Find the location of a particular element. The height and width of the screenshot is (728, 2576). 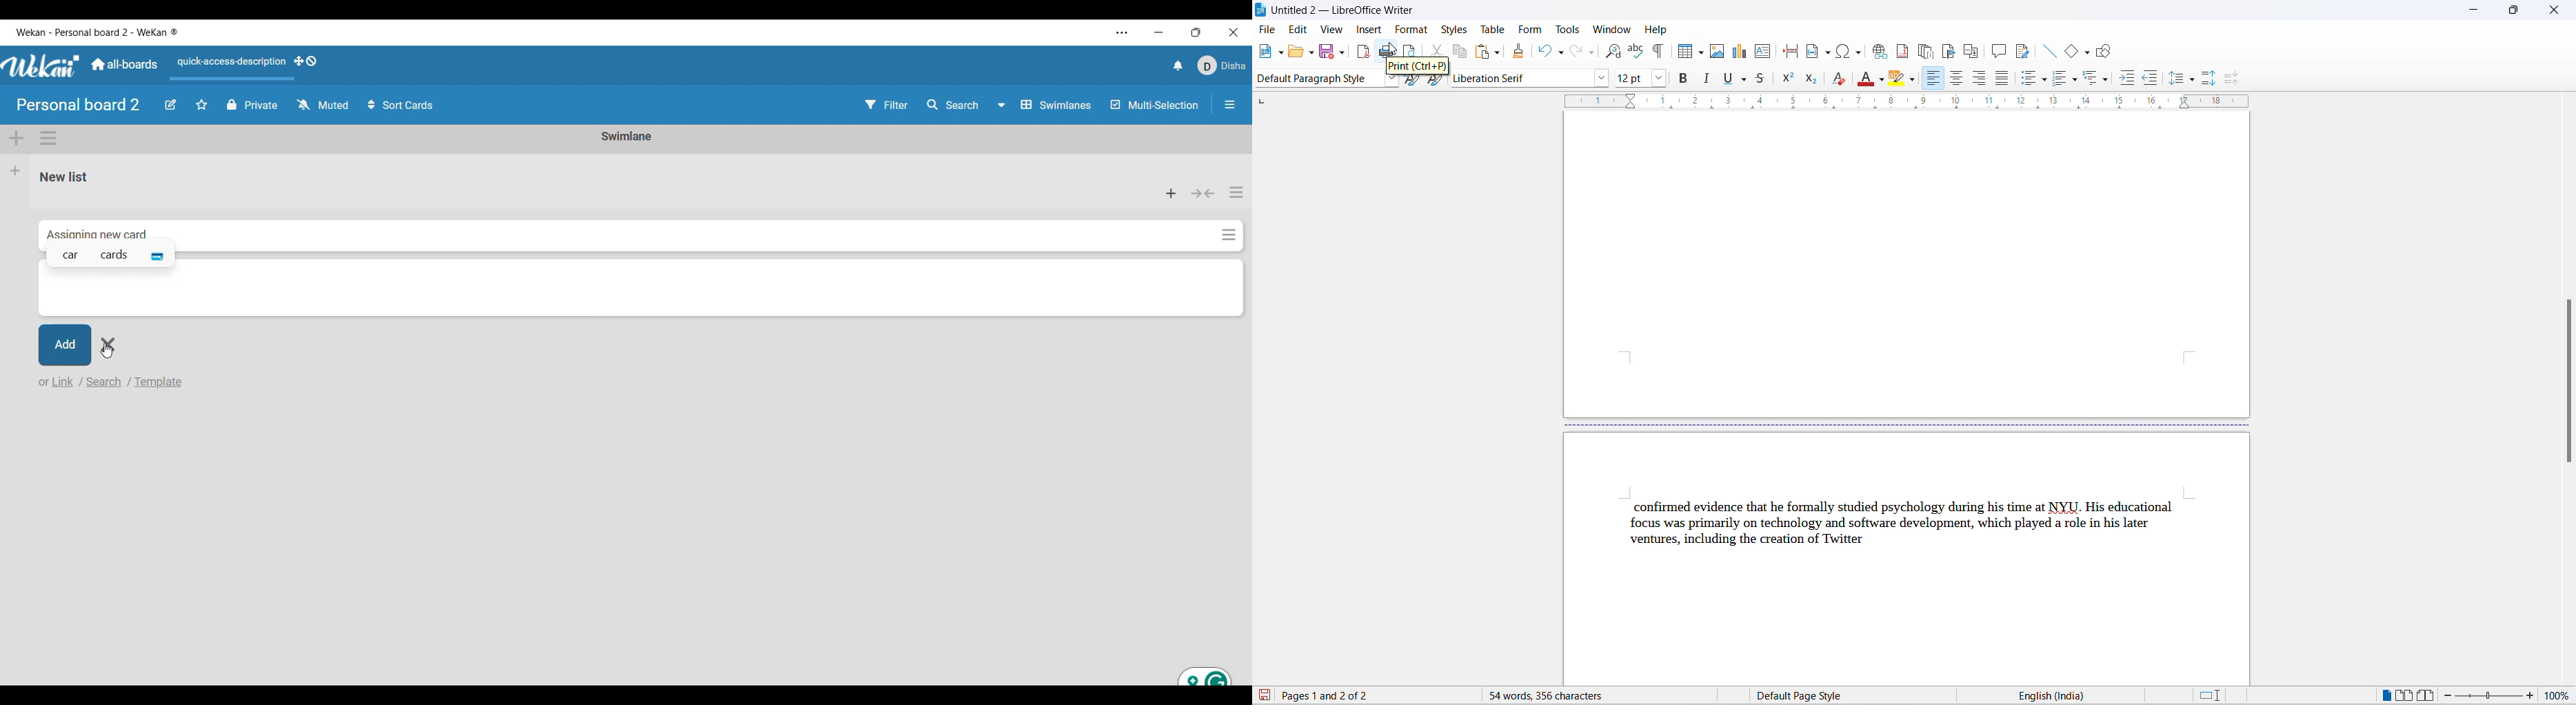

underline options is located at coordinates (1744, 78).